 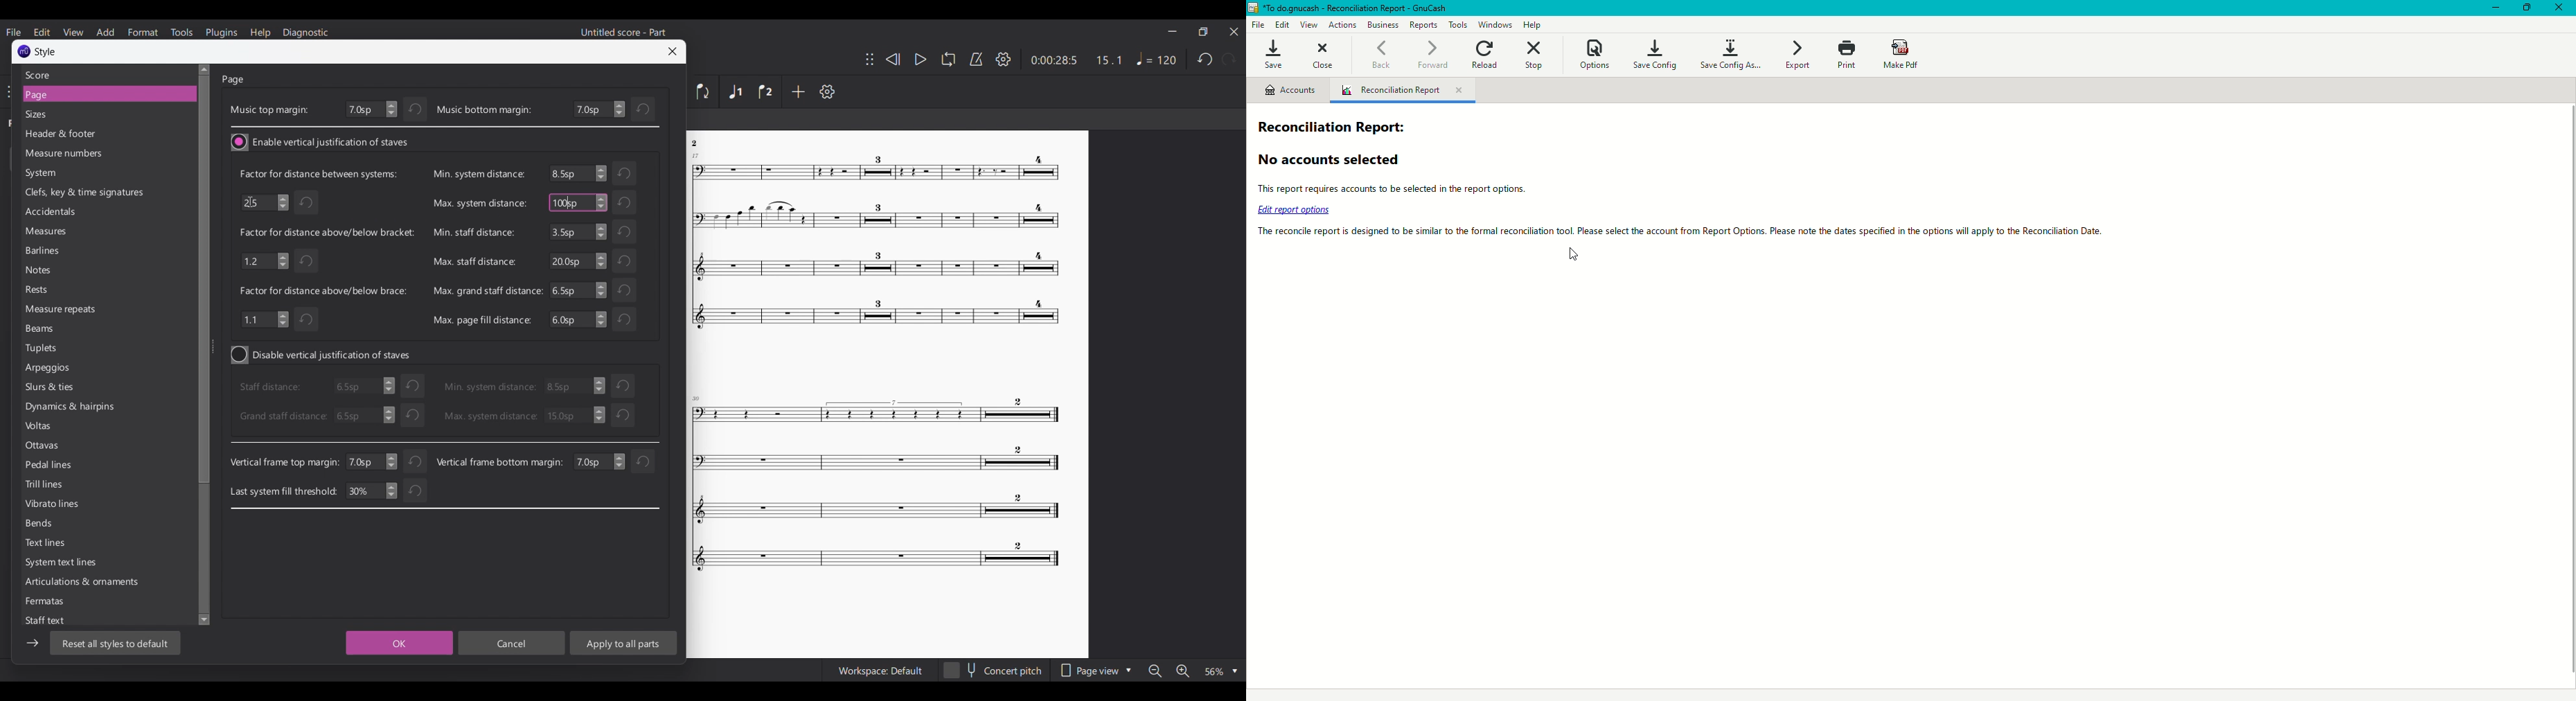 What do you see at coordinates (1234, 31) in the screenshot?
I see `Close interface` at bounding box center [1234, 31].